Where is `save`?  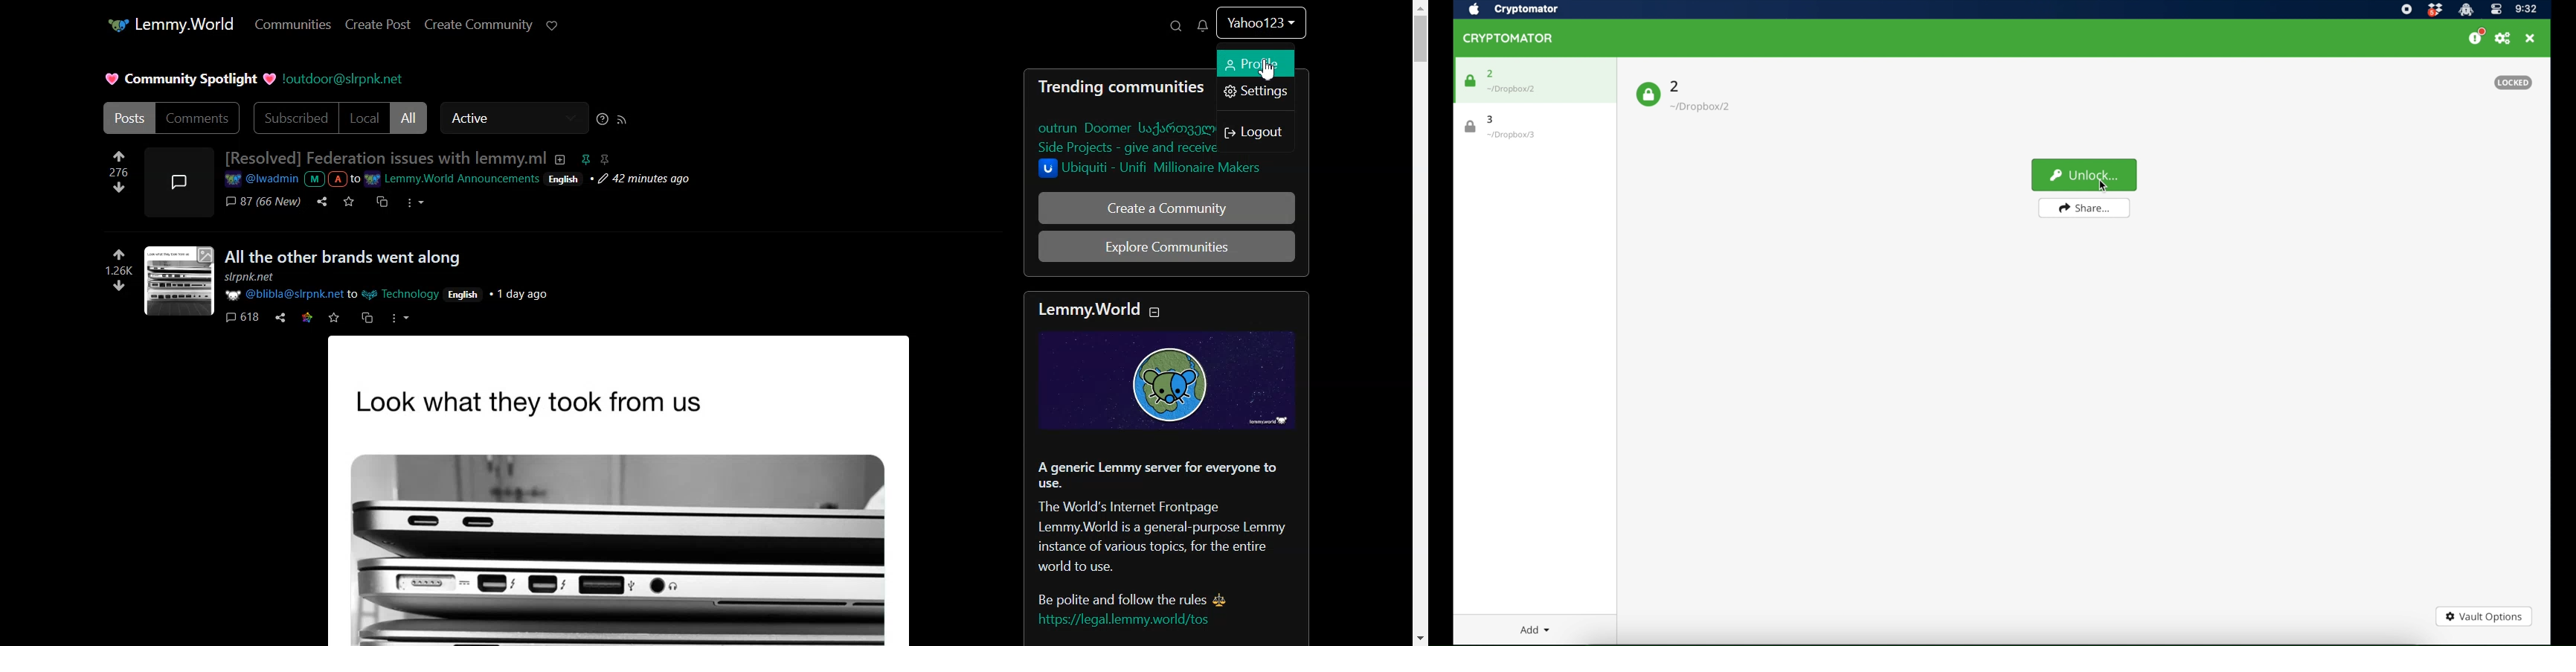
save is located at coordinates (334, 318).